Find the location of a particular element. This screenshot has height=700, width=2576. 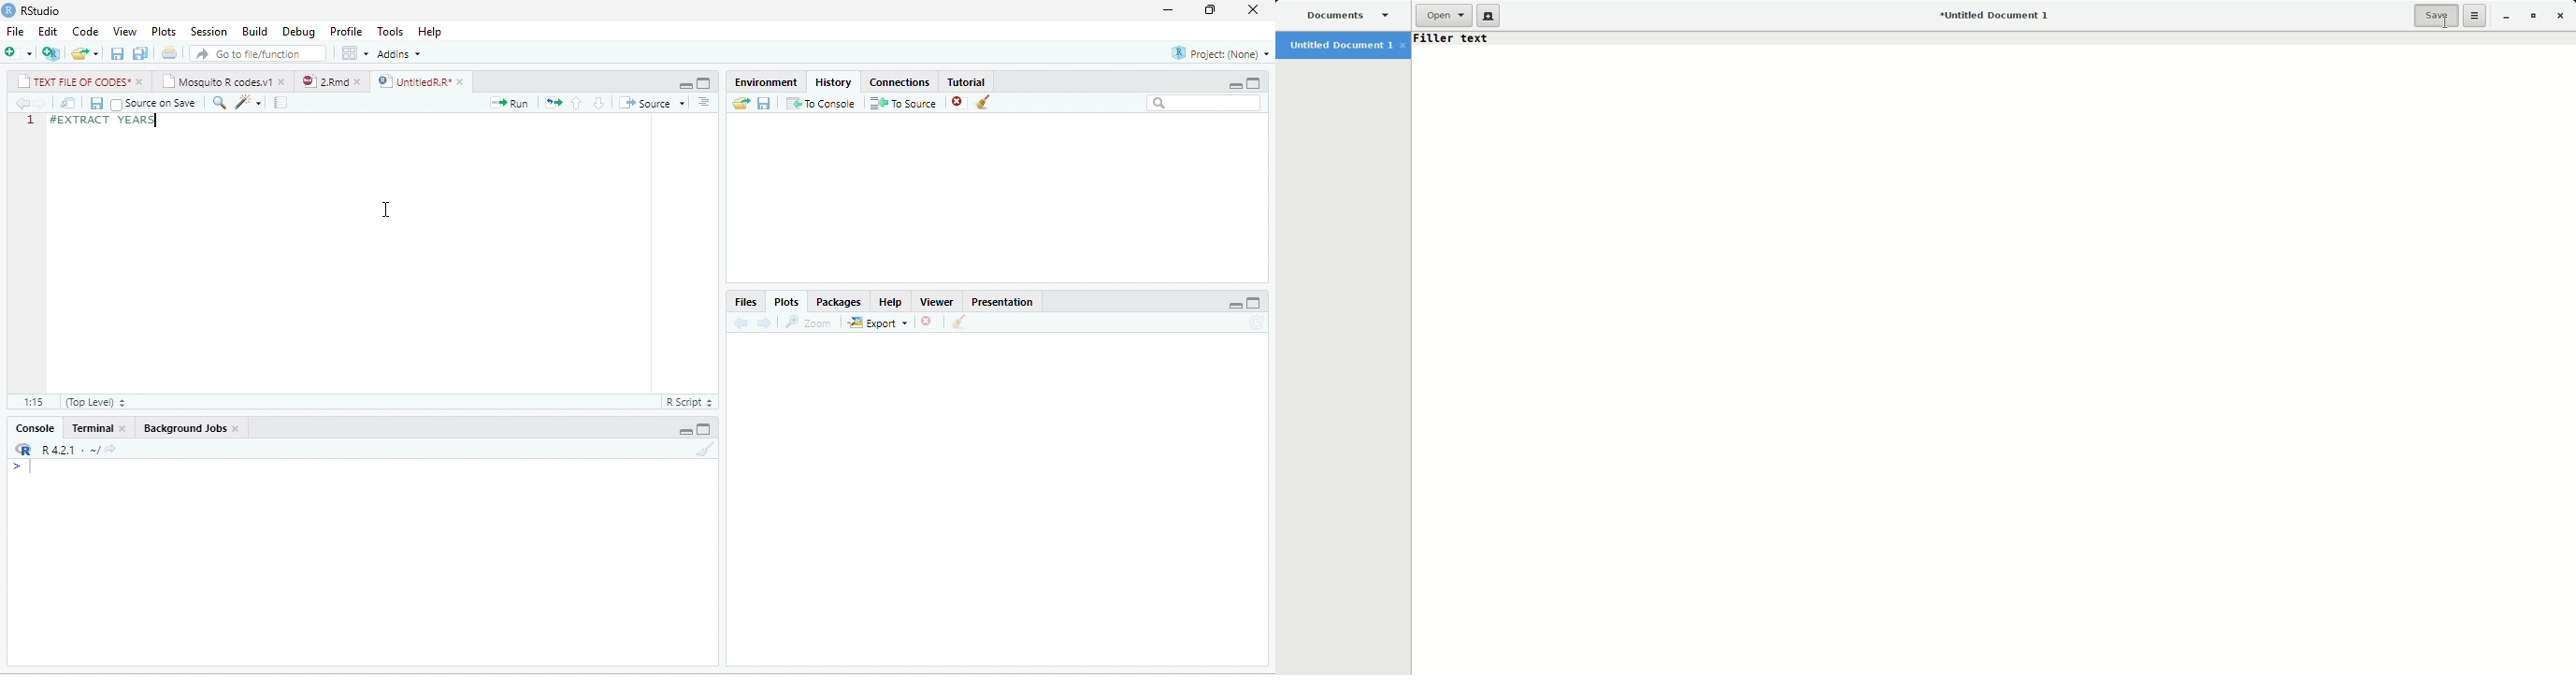

minimize is located at coordinates (1169, 10).